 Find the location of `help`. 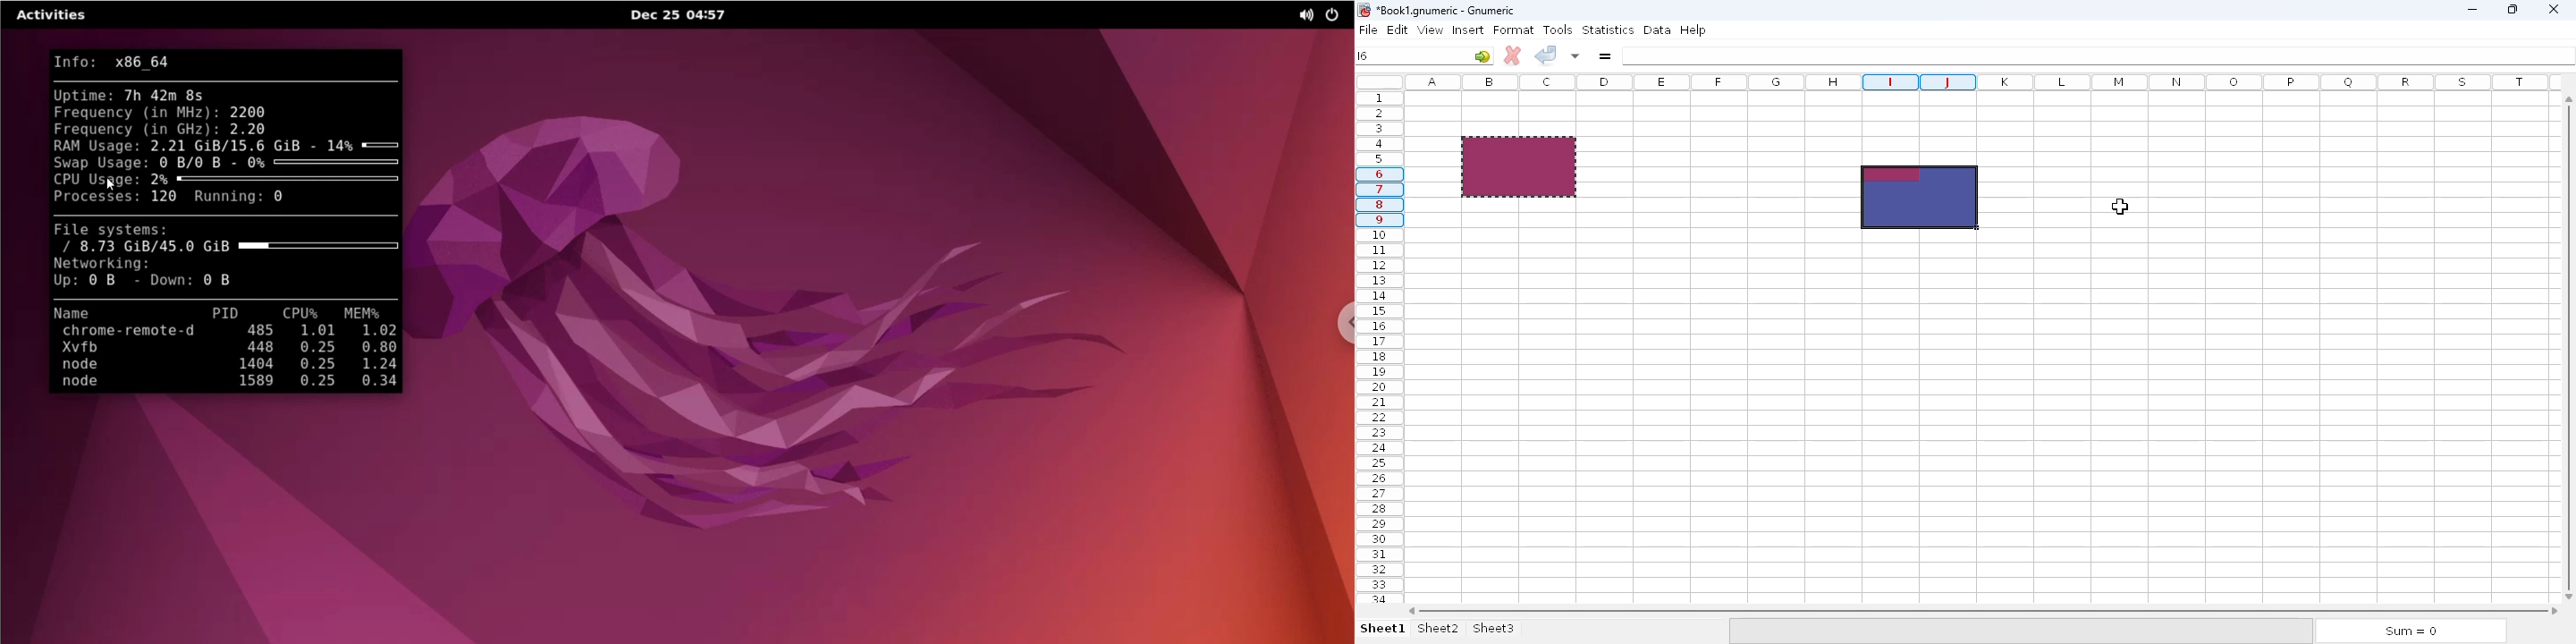

help is located at coordinates (1693, 30).